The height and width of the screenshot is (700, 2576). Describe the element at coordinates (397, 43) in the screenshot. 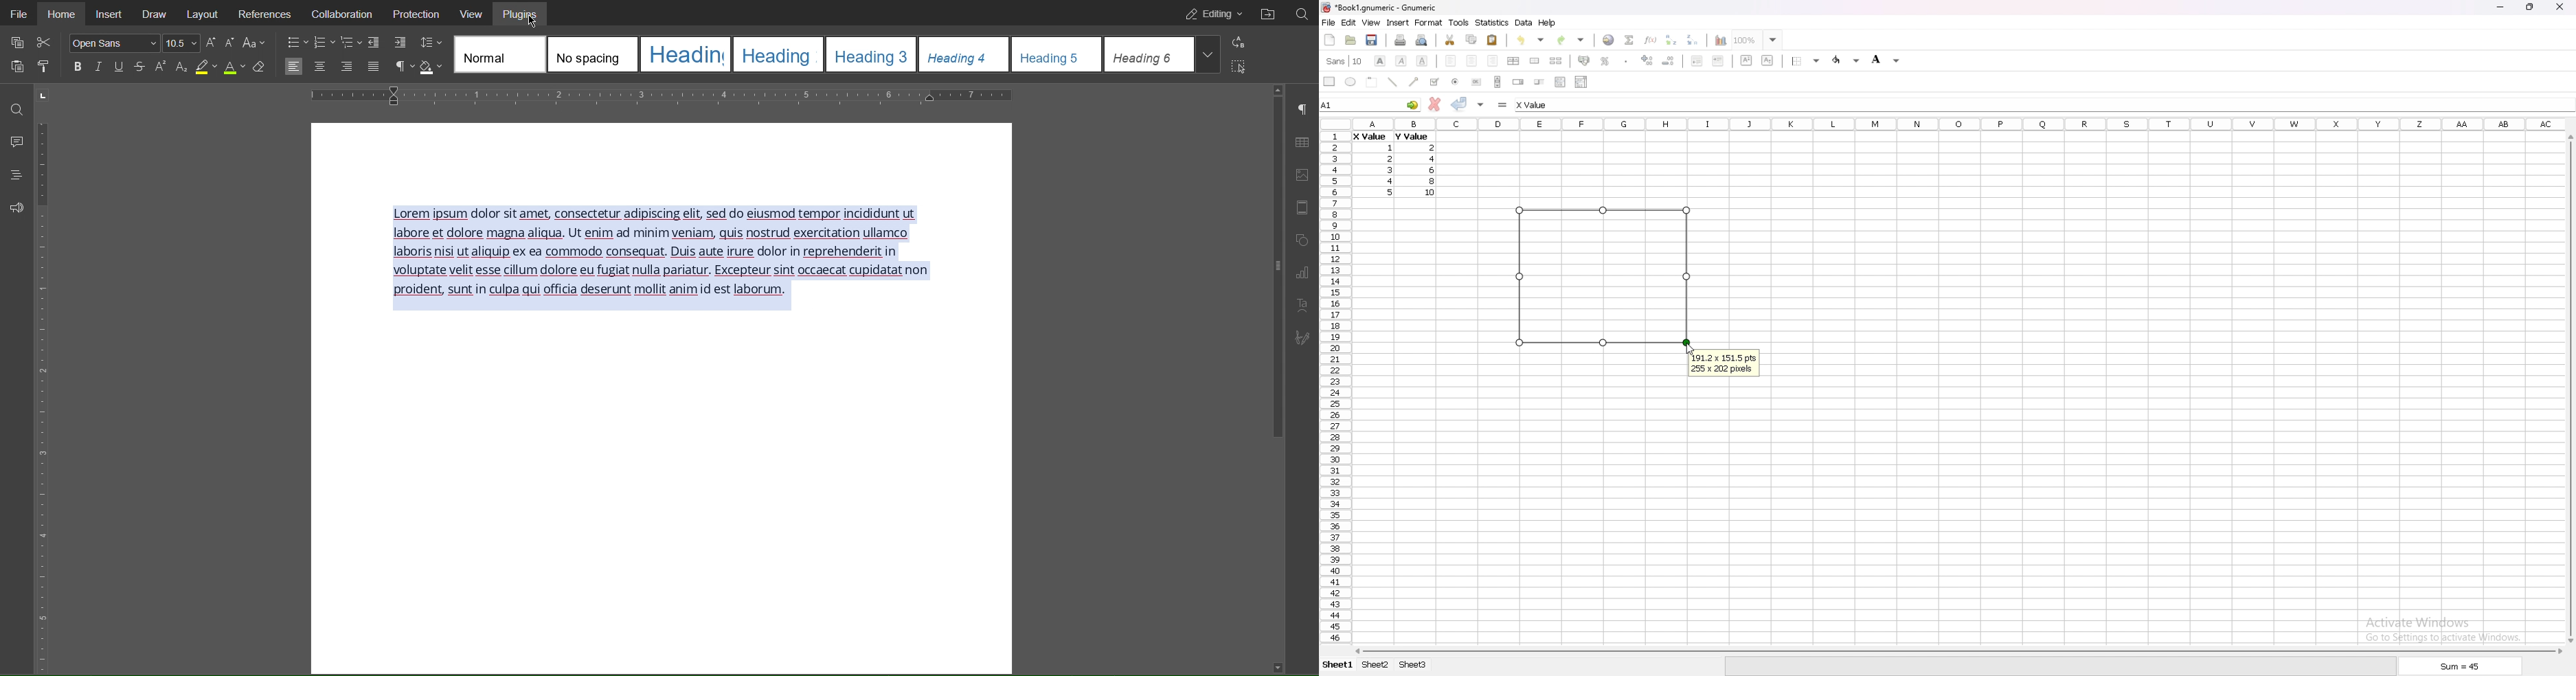

I see `Indents` at that location.